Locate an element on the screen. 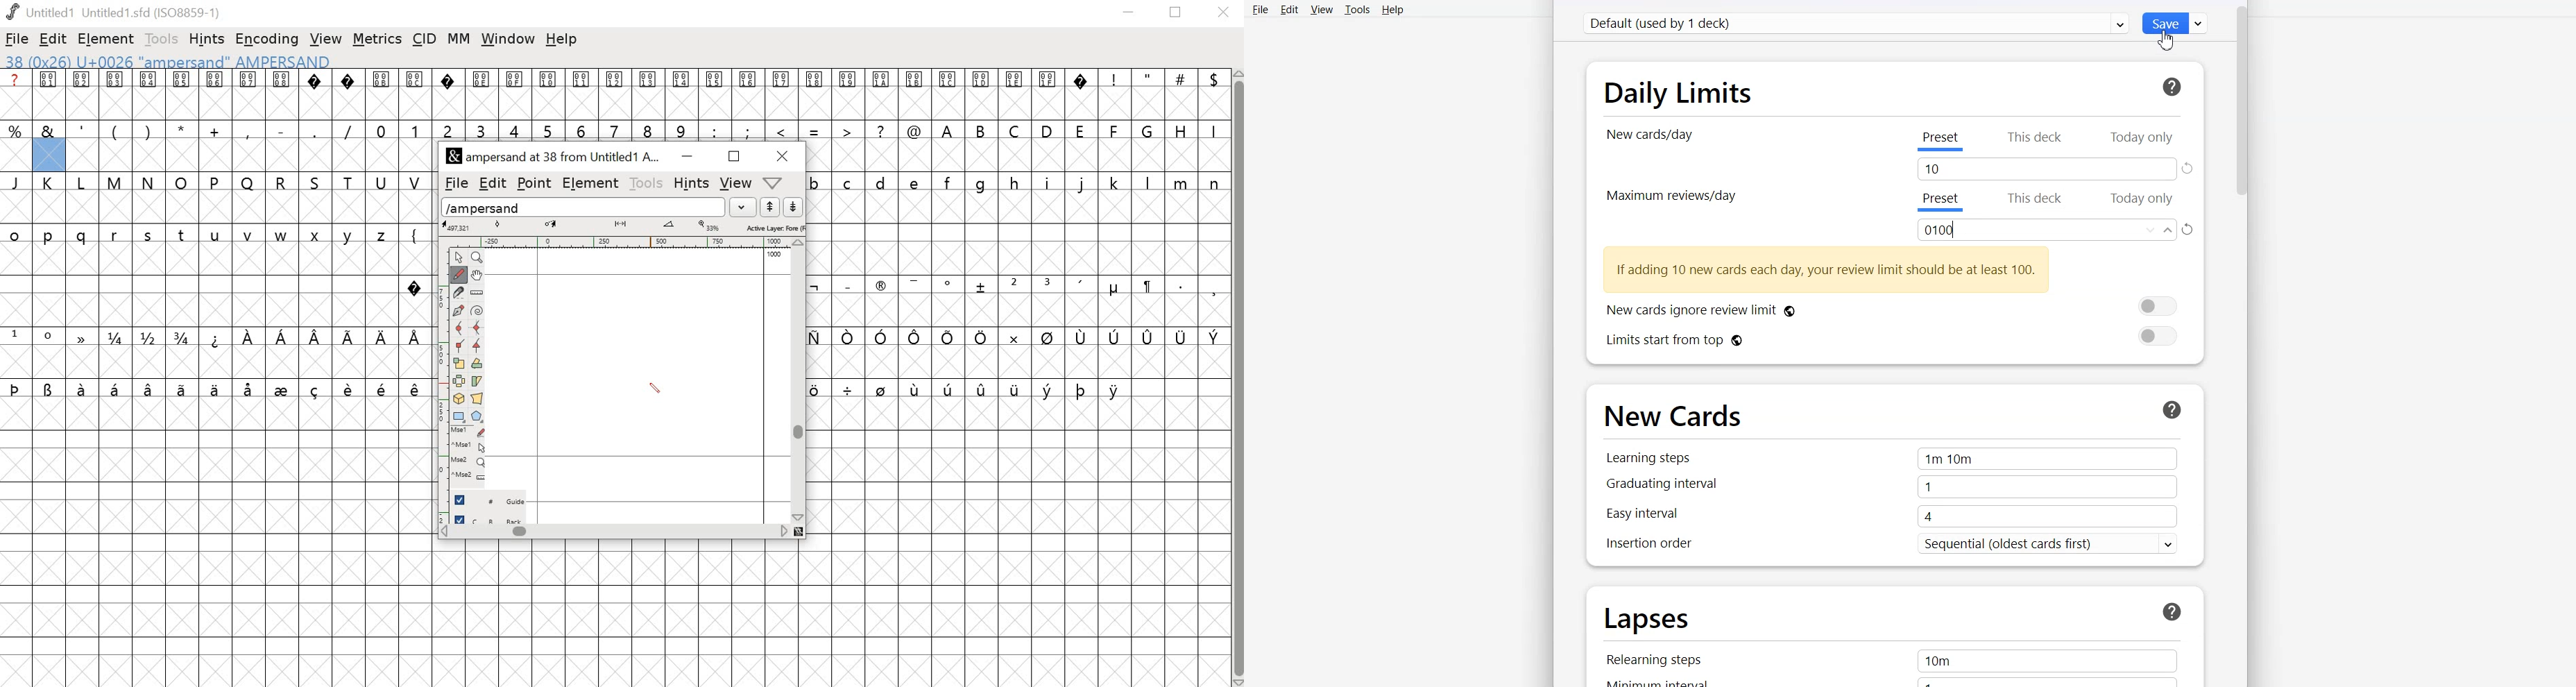 Image resolution: width=2576 pixels, height=700 pixels. add a corner point is located at coordinates (460, 348).